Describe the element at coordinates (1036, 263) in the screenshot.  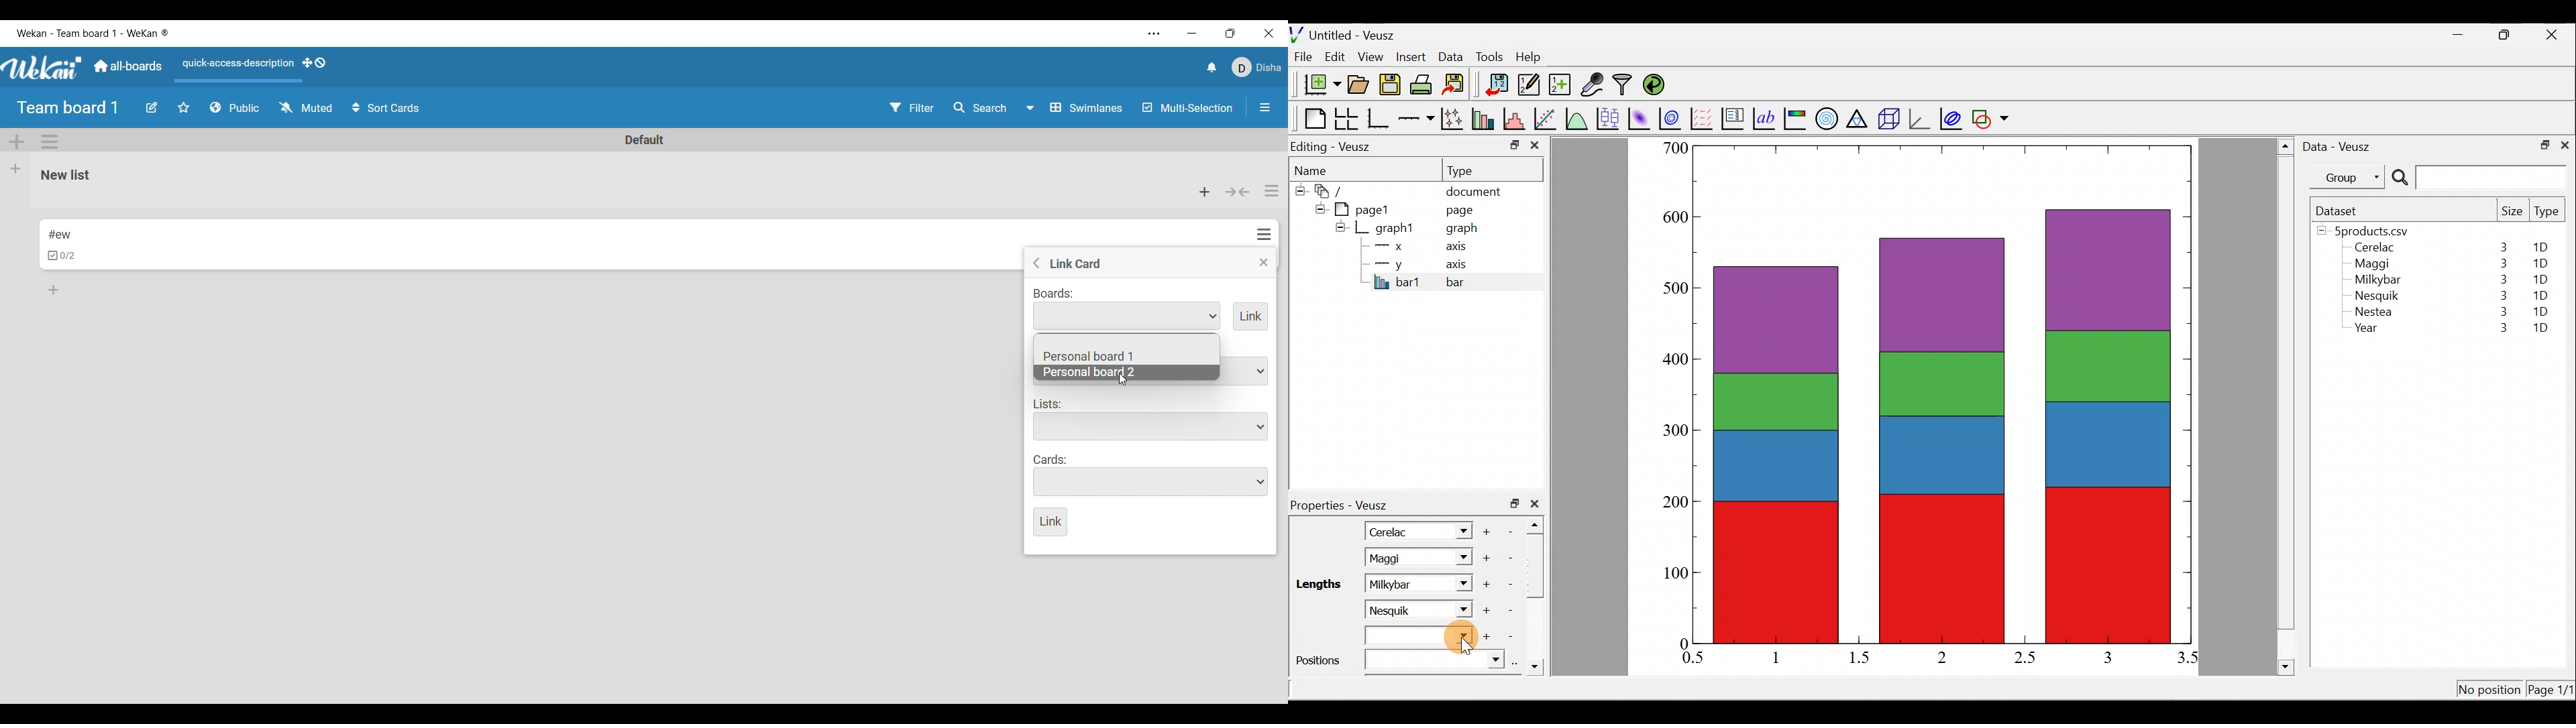
I see `Go to previous menu` at that location.